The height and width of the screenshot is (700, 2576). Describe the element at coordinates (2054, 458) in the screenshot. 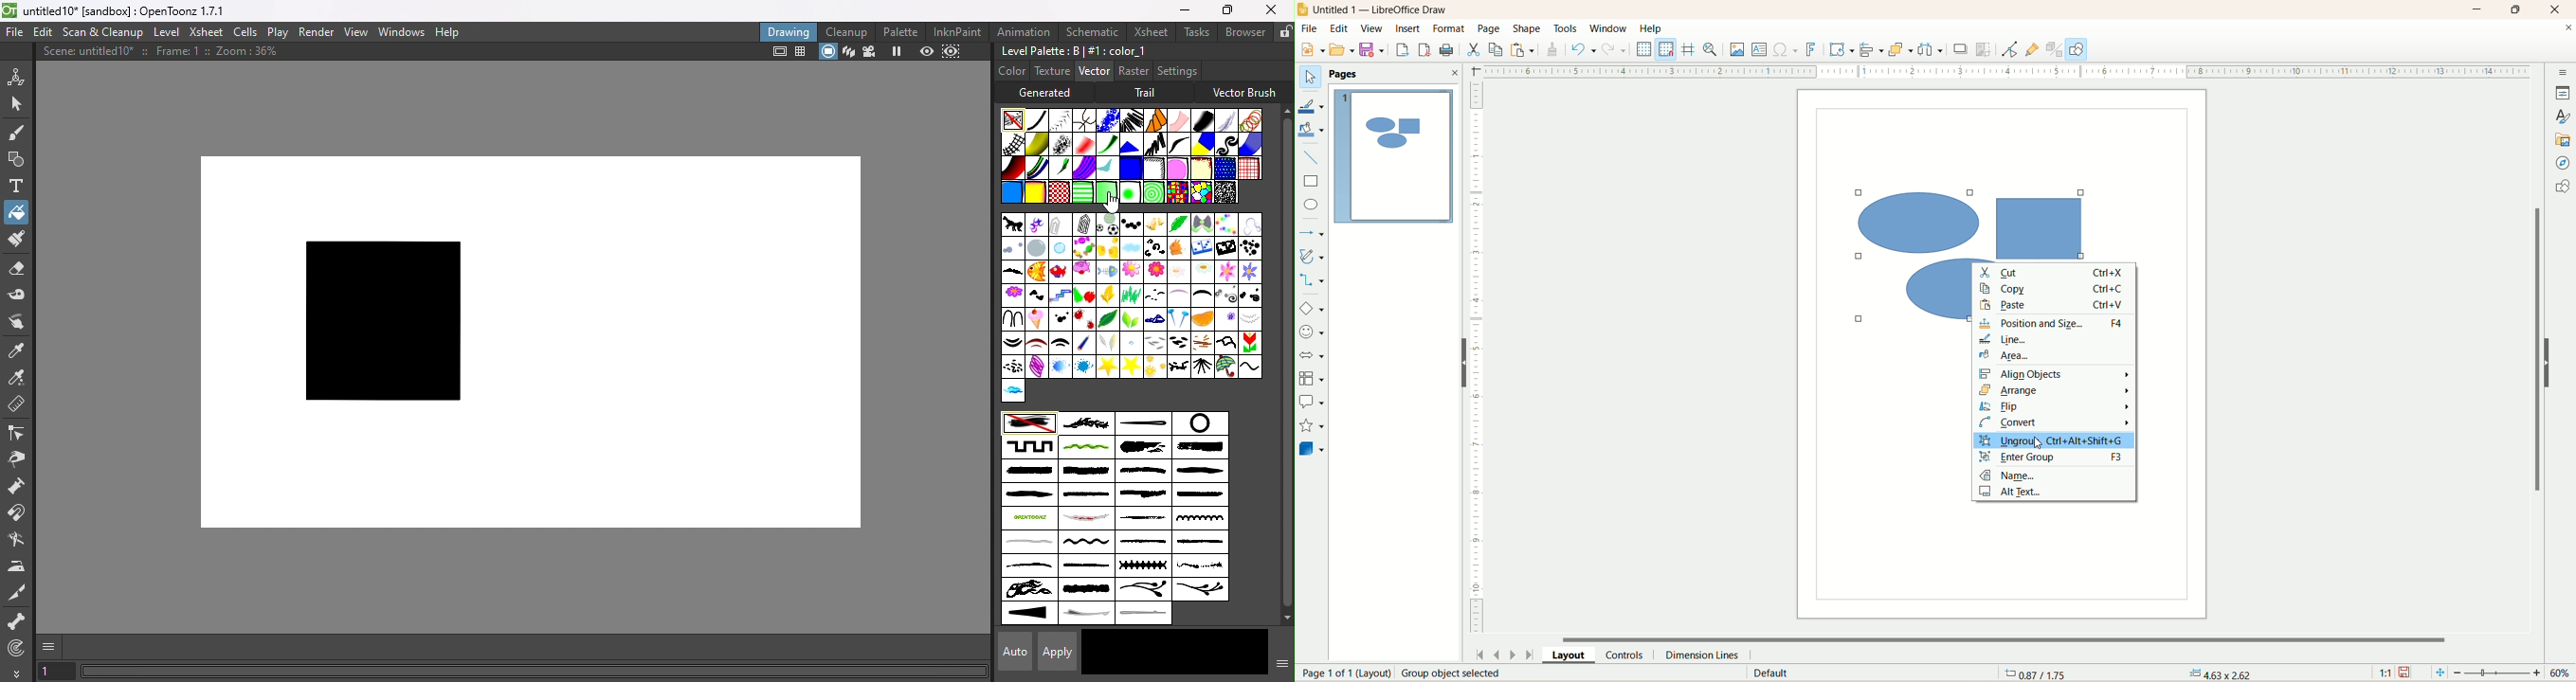

I see `enter group` at that location.